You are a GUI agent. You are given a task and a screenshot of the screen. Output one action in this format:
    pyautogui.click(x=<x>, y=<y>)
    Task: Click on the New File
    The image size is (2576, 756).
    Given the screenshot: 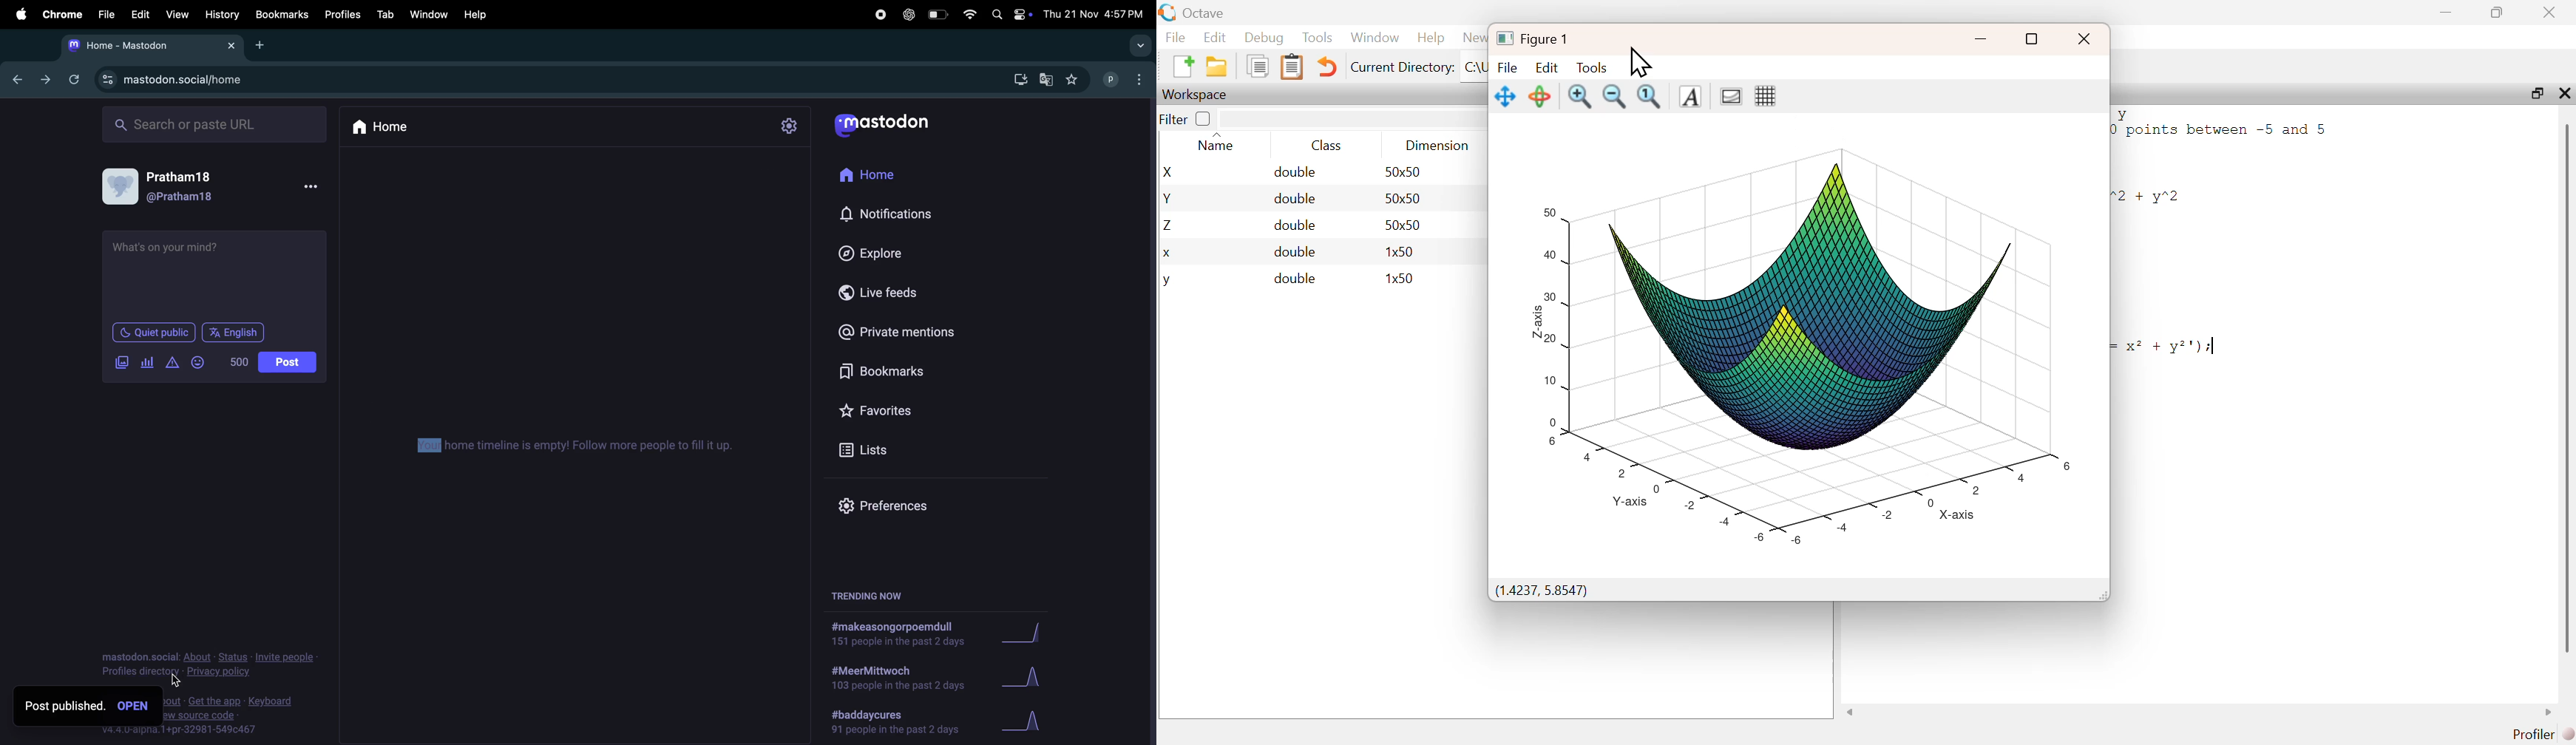 What is the action you would take?
    pyautogui.click(x=1182, y=67)
    